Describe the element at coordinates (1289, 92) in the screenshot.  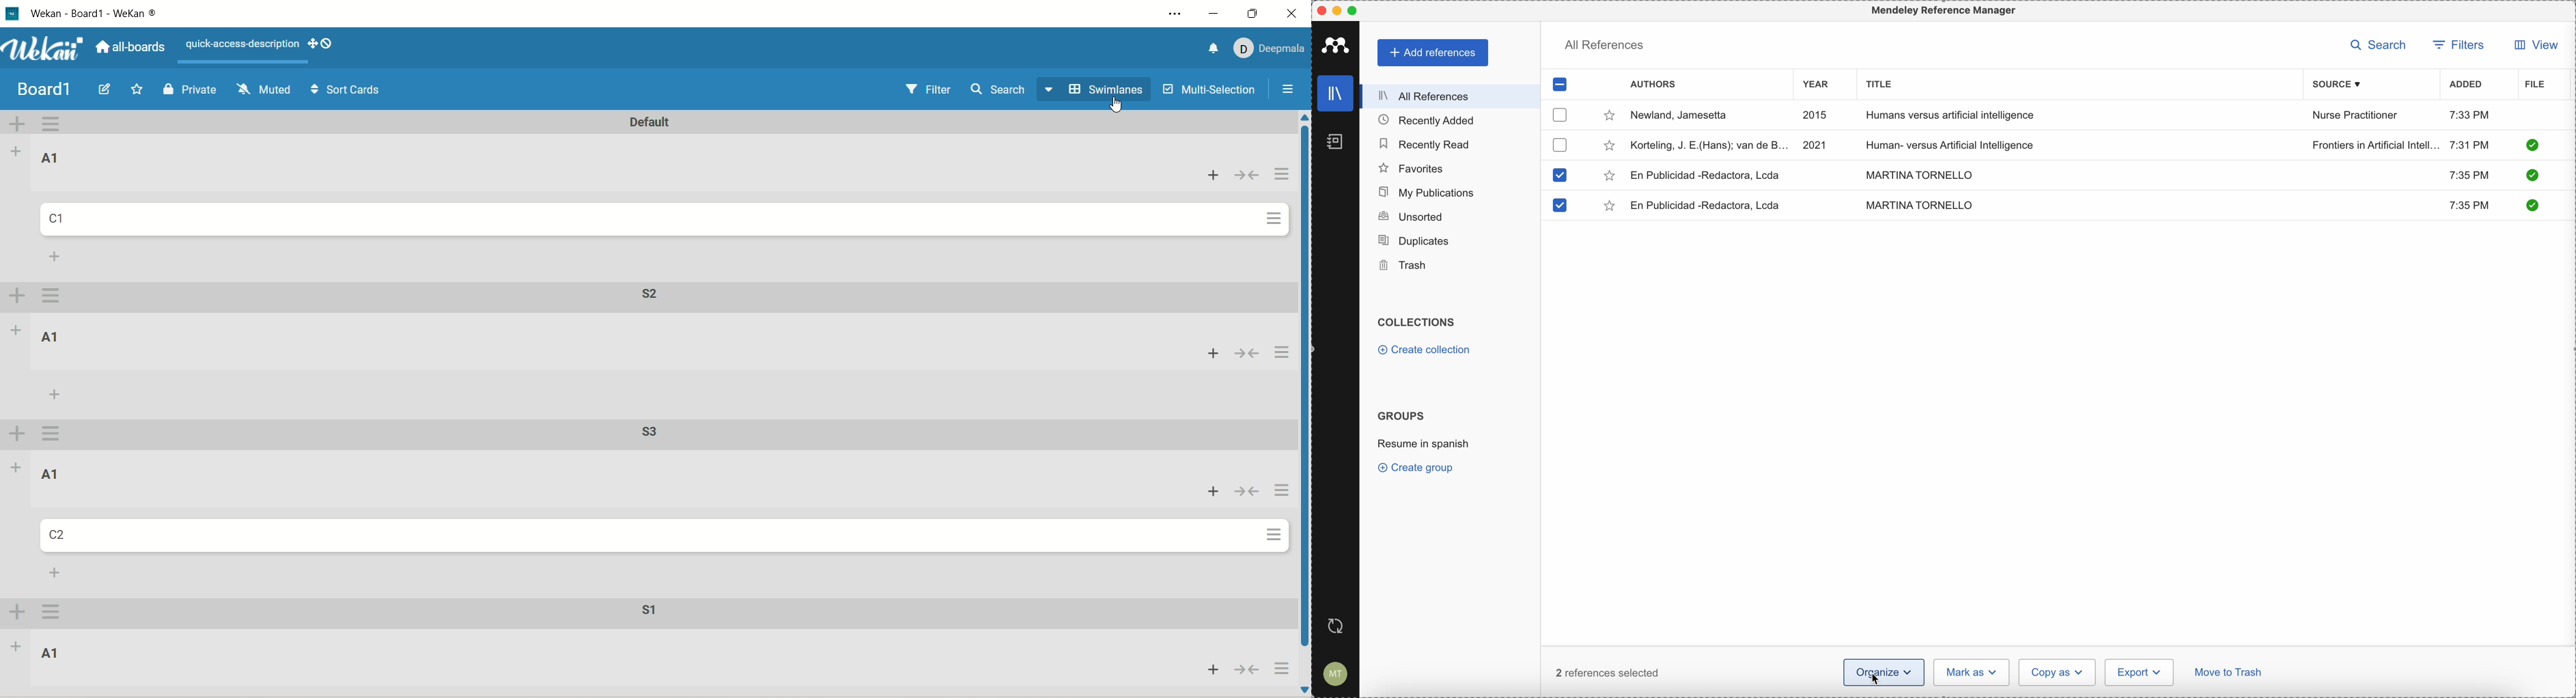
I see `open/close sidebar` at that location.